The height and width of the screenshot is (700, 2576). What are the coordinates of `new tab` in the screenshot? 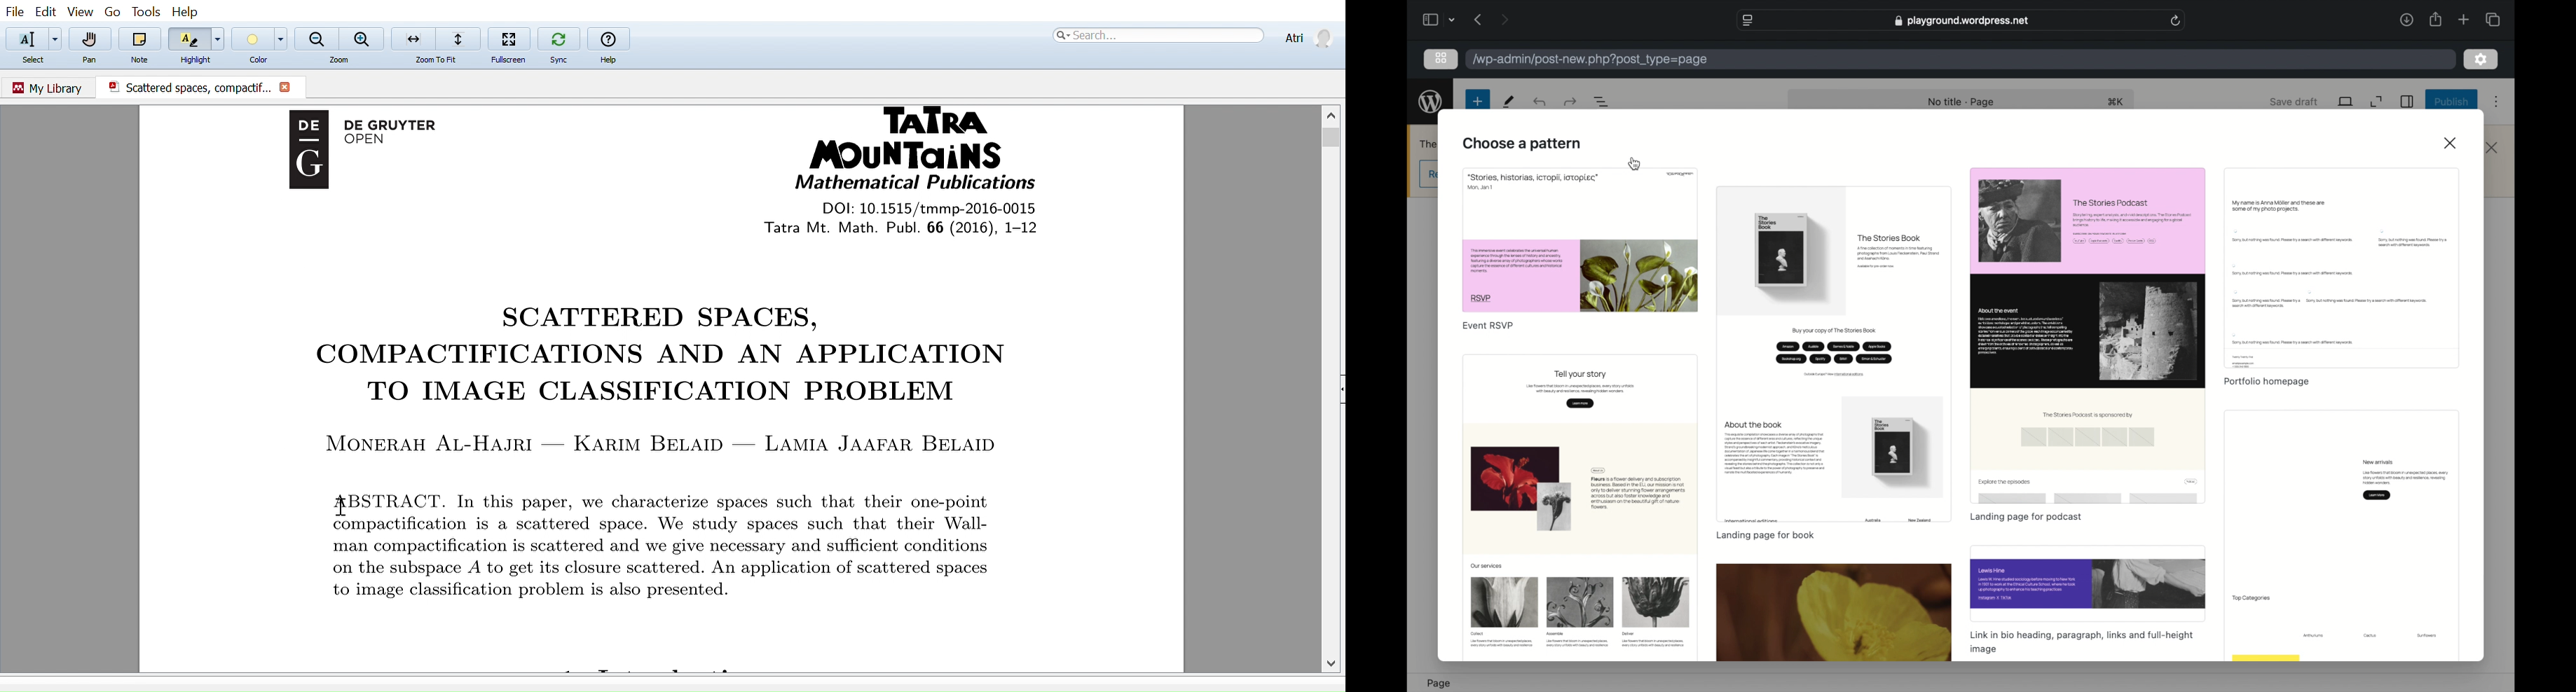 It's located at (2464, 19).